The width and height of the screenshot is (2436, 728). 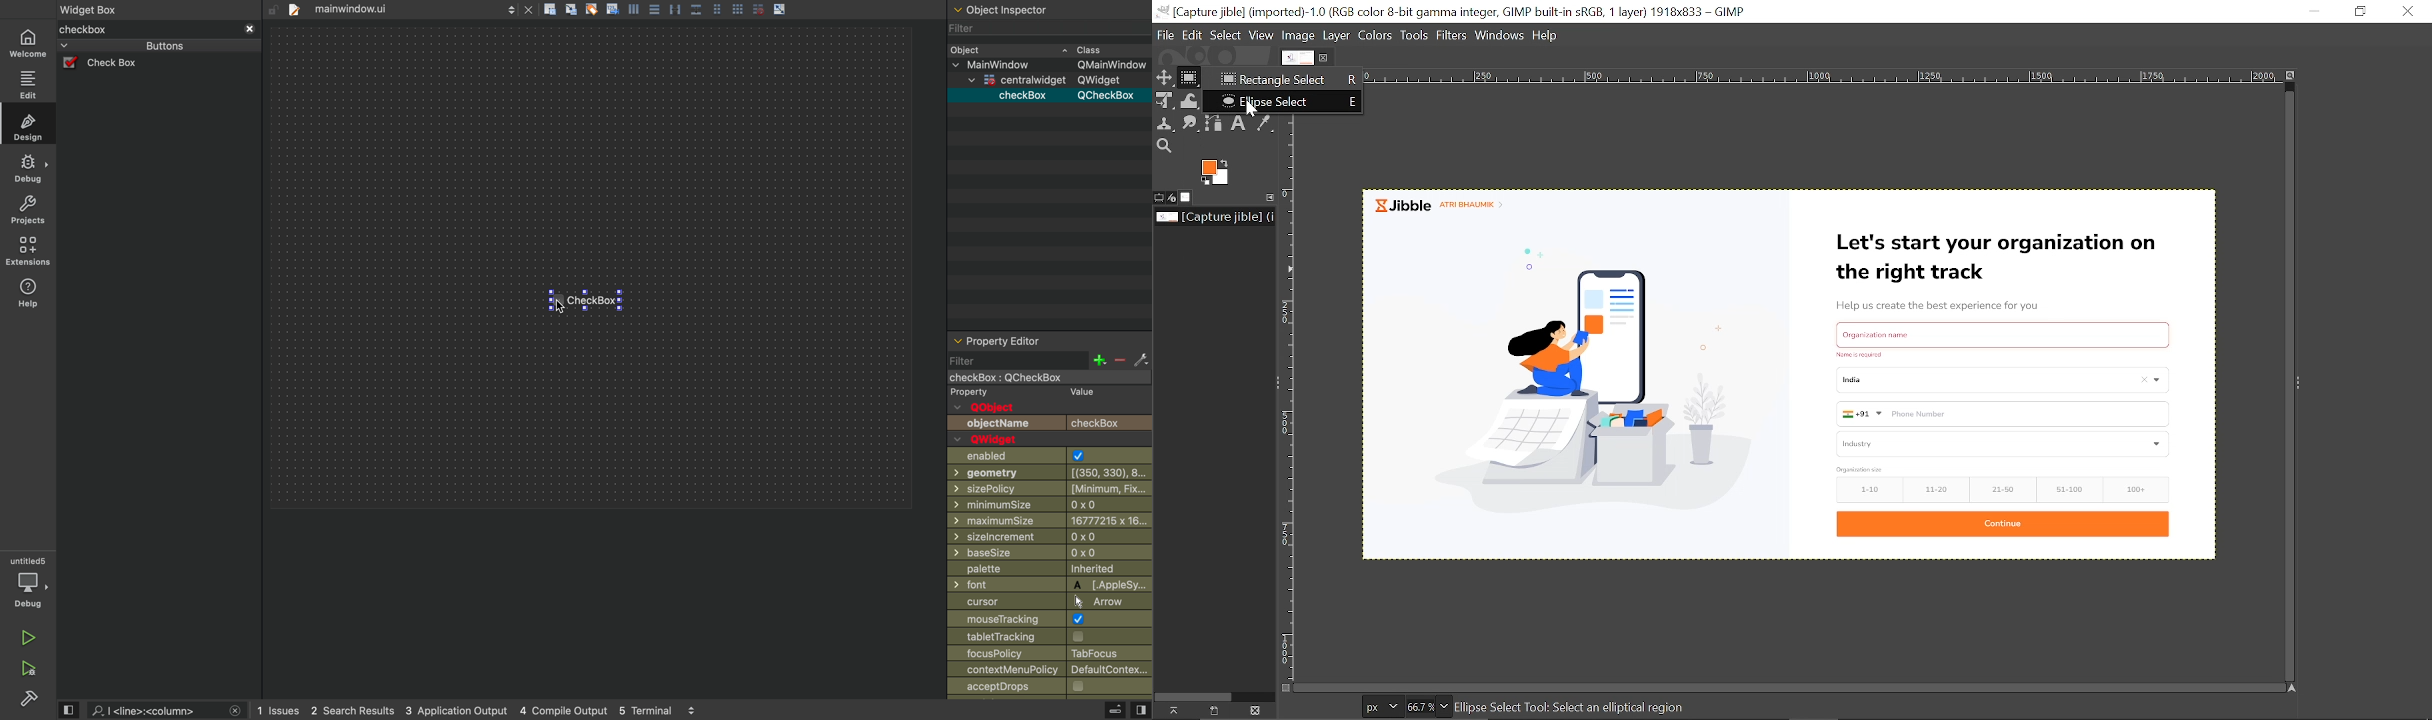 What do you see at coordinates (1159, 198) in the screenshot?
I see `Tool options` at bounding box center [1159, 198].